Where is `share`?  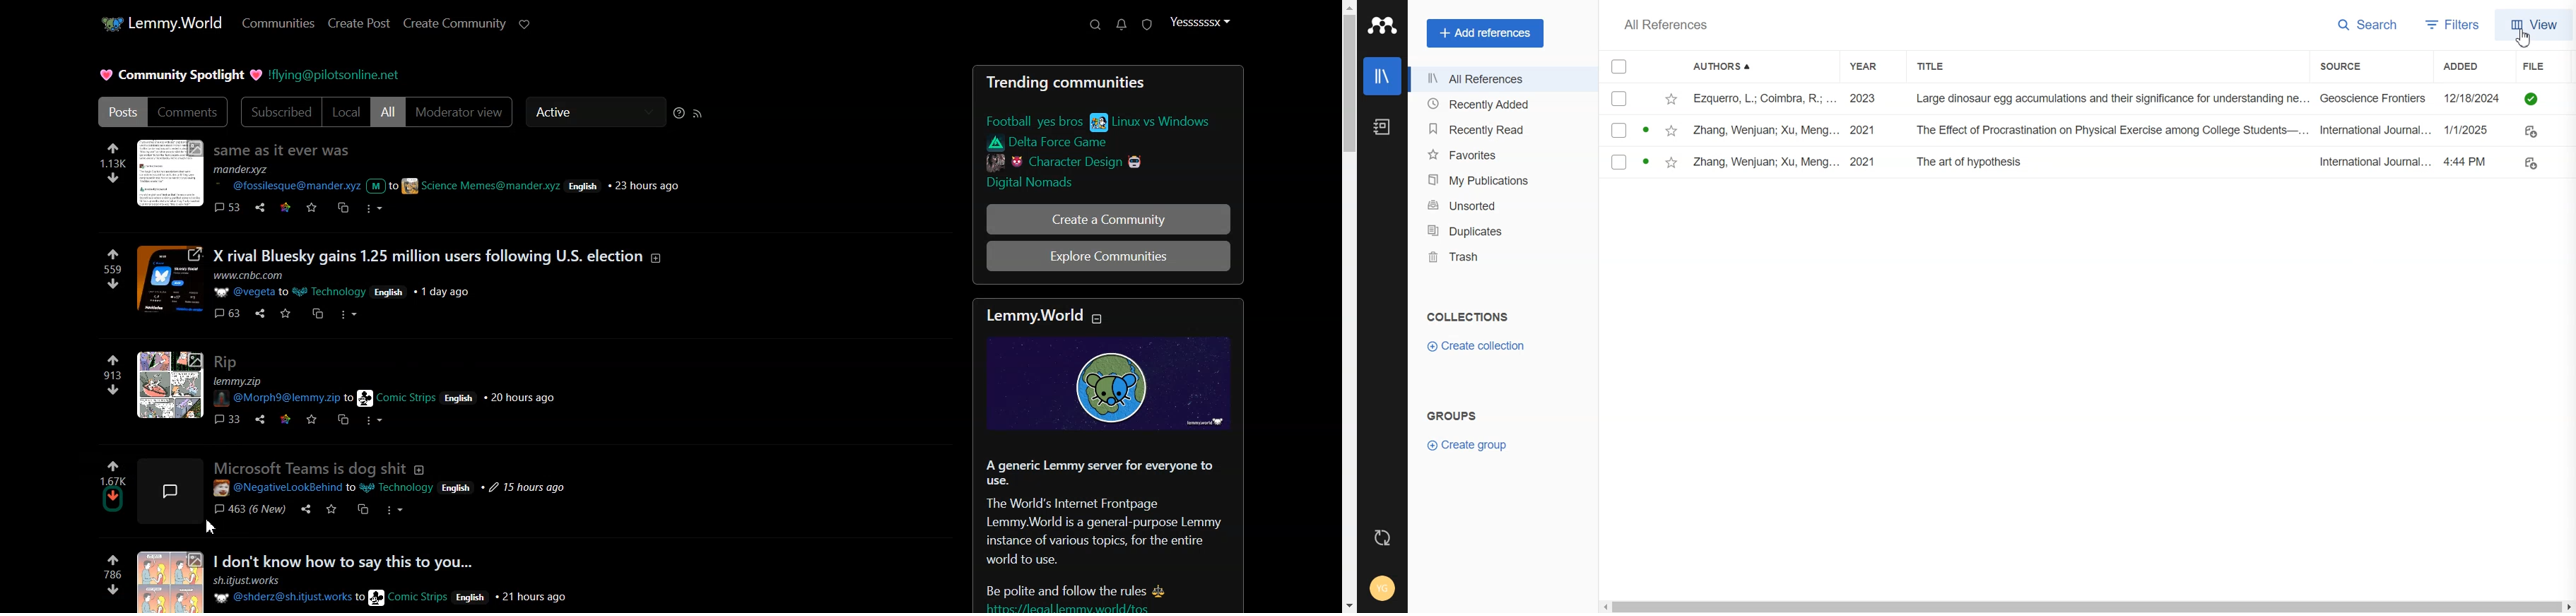
share is located at coordinates (262, 419).